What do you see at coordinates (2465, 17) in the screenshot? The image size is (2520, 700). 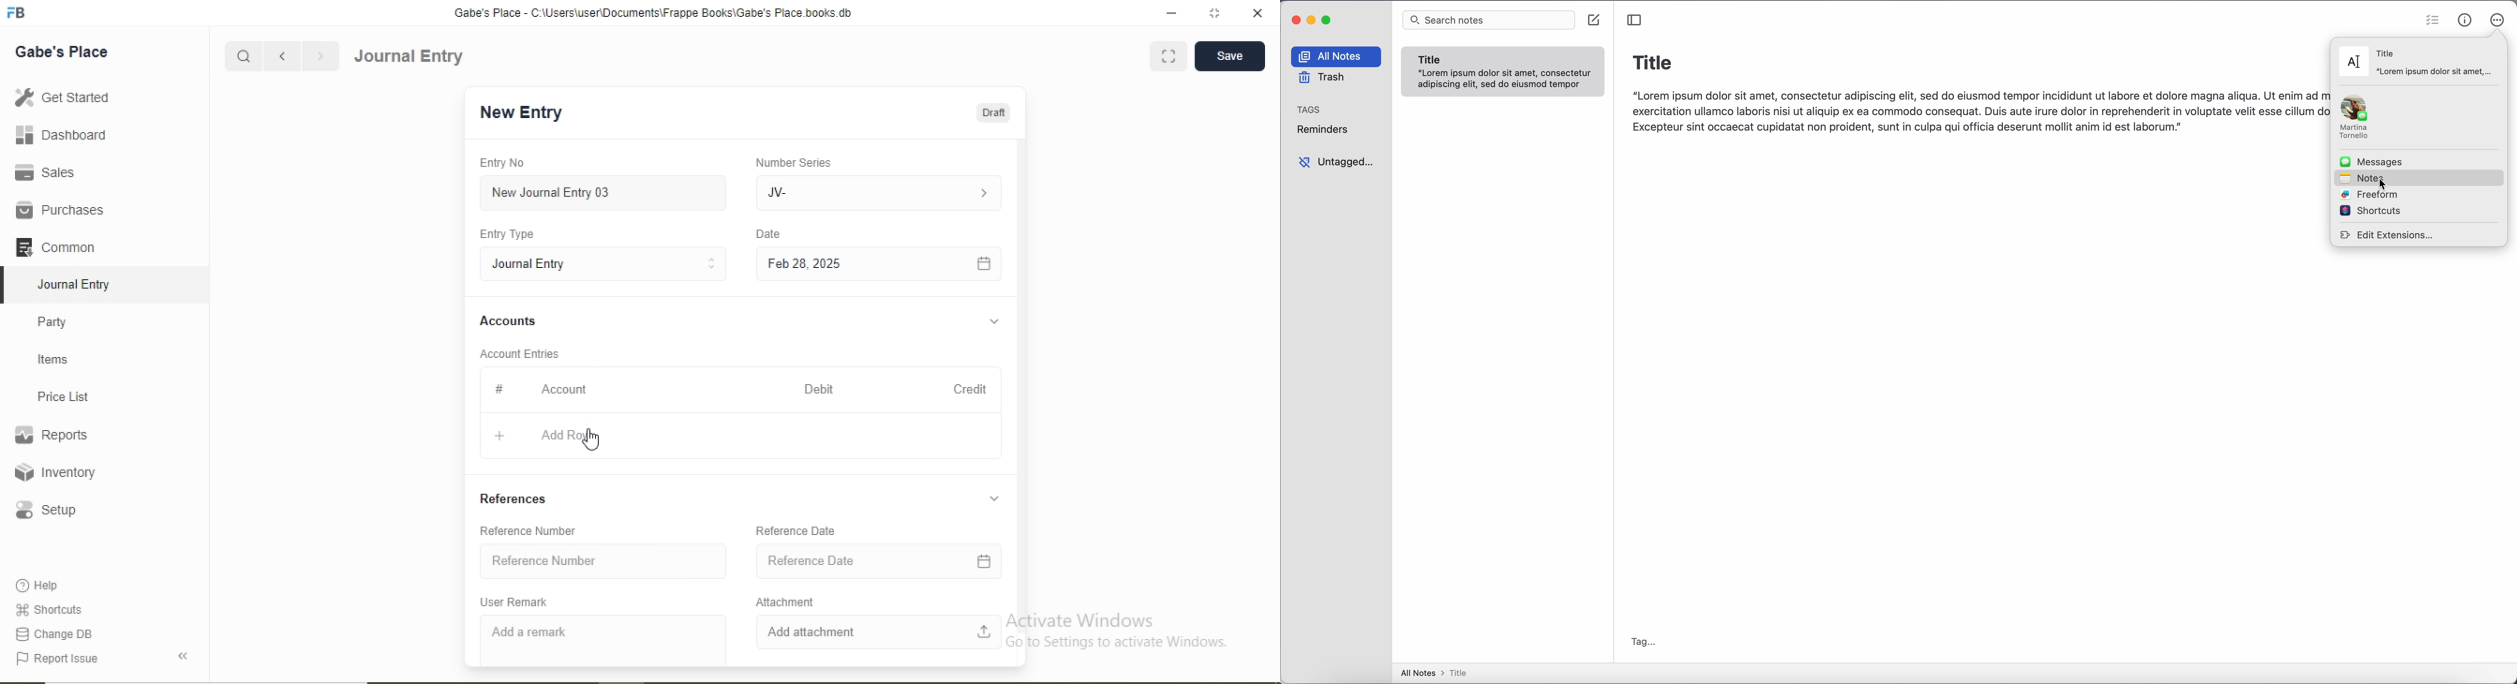 I see `metrics` at bounding box center [2465, 17].